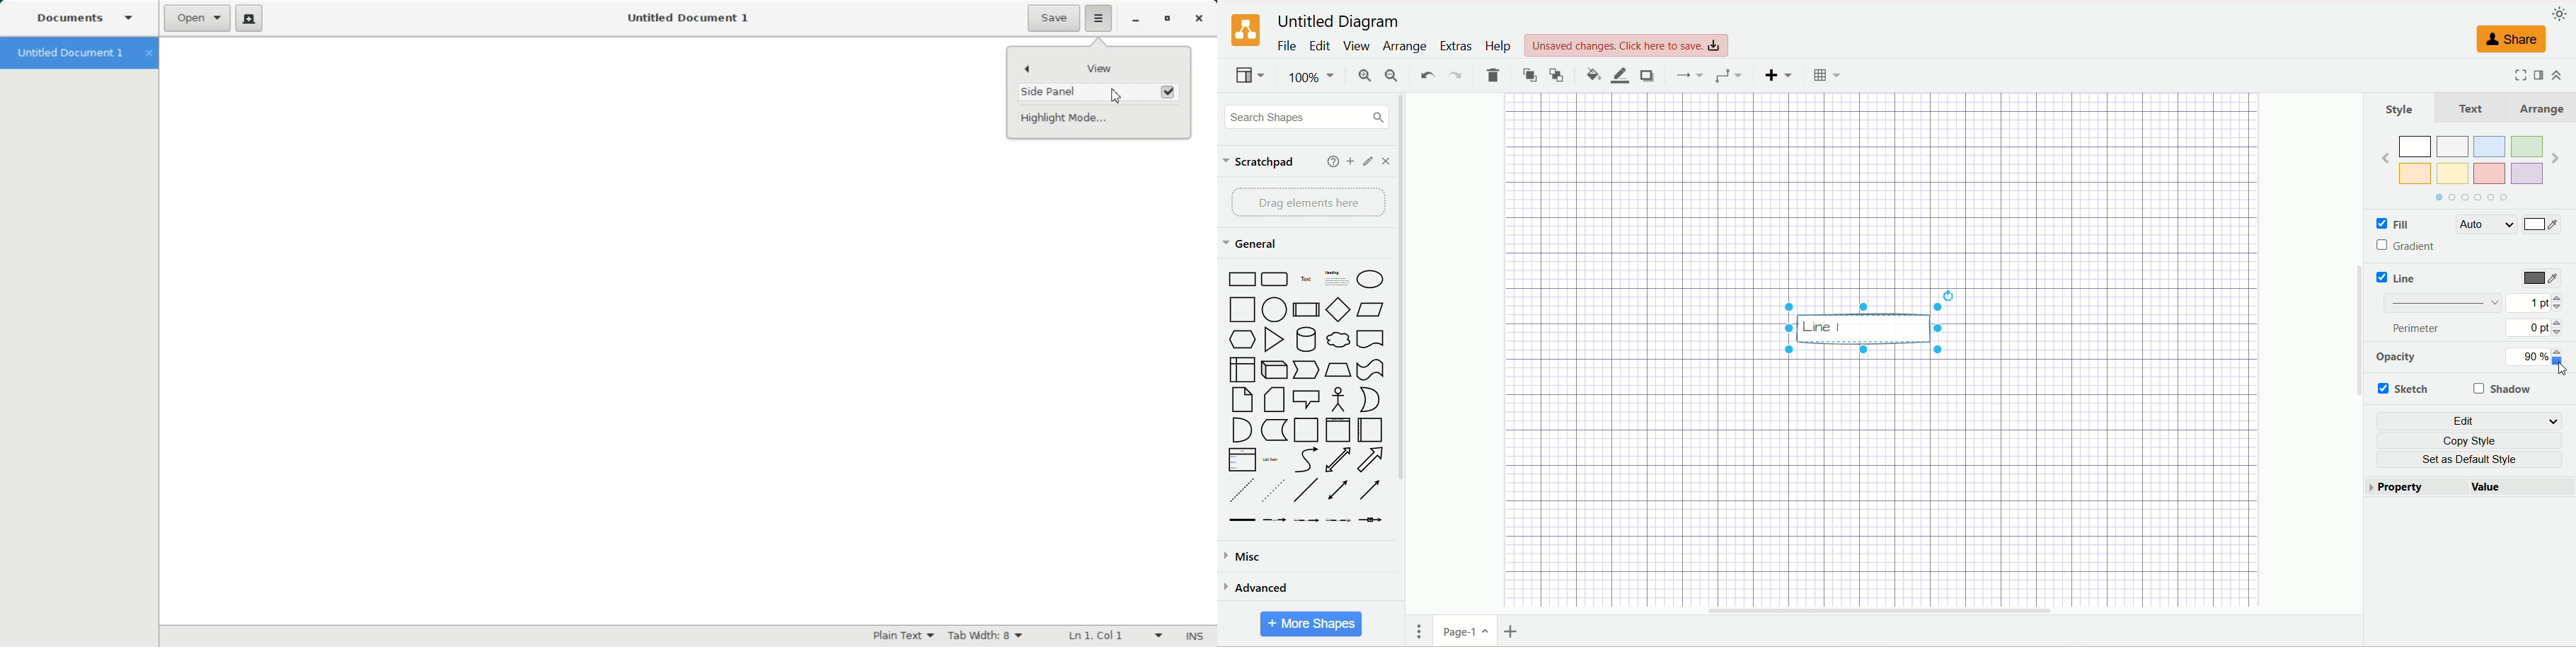 This screenshot has height=672, width=2576. I want to click on table, so click(1824, 74).